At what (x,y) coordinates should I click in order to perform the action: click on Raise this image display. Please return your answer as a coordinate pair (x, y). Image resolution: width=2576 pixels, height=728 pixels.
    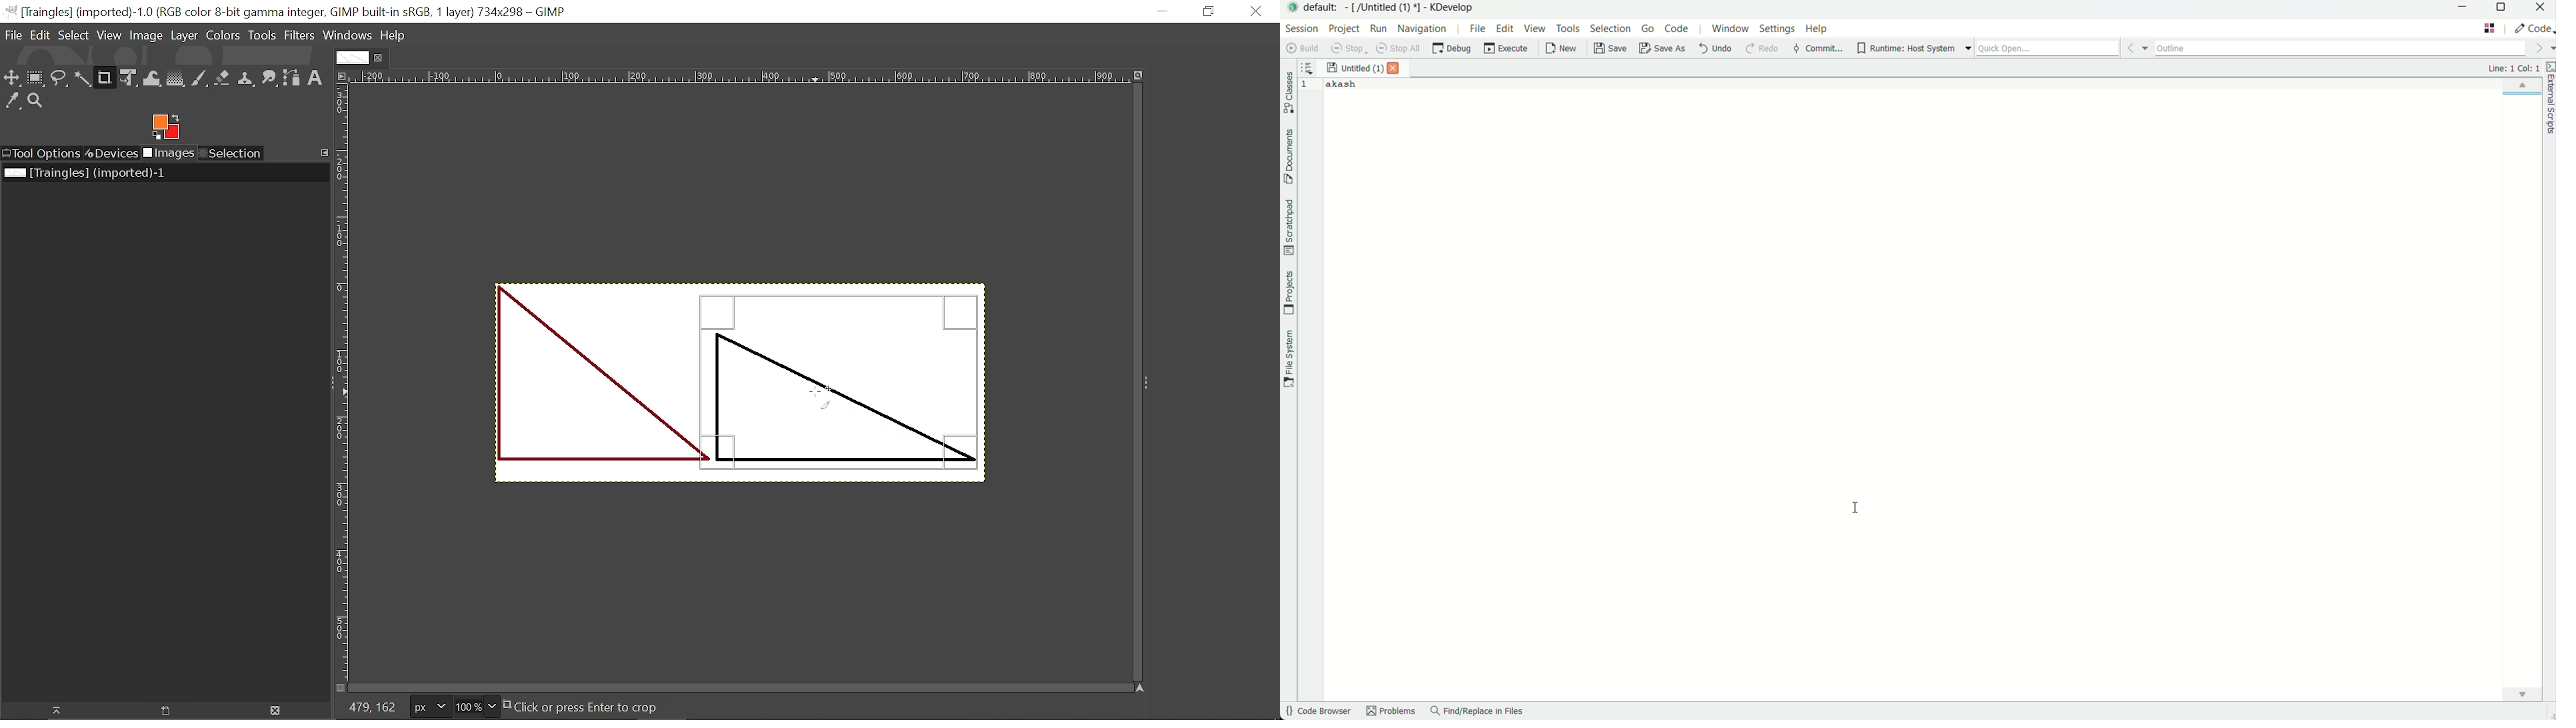
    Looking at the image, I should click on (54, 710).